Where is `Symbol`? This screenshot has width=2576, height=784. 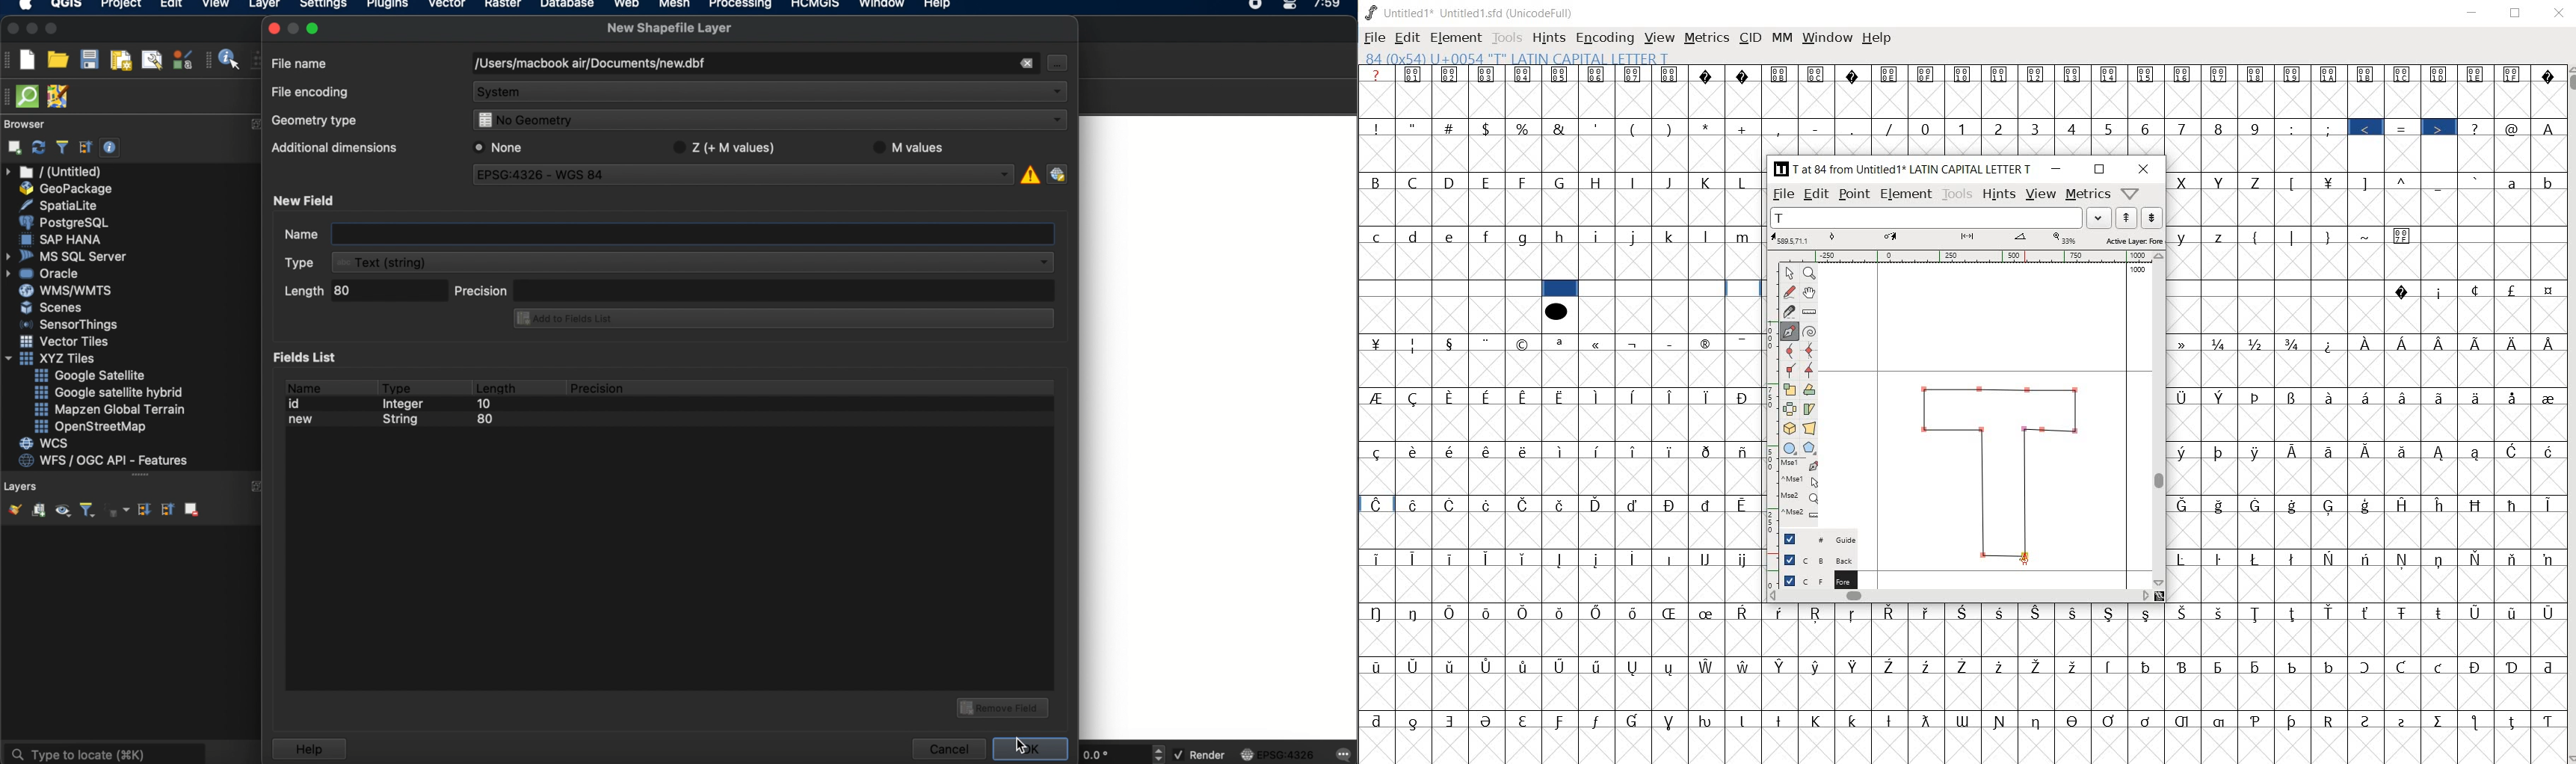 Symbol is located at coordinates (1744, 612).